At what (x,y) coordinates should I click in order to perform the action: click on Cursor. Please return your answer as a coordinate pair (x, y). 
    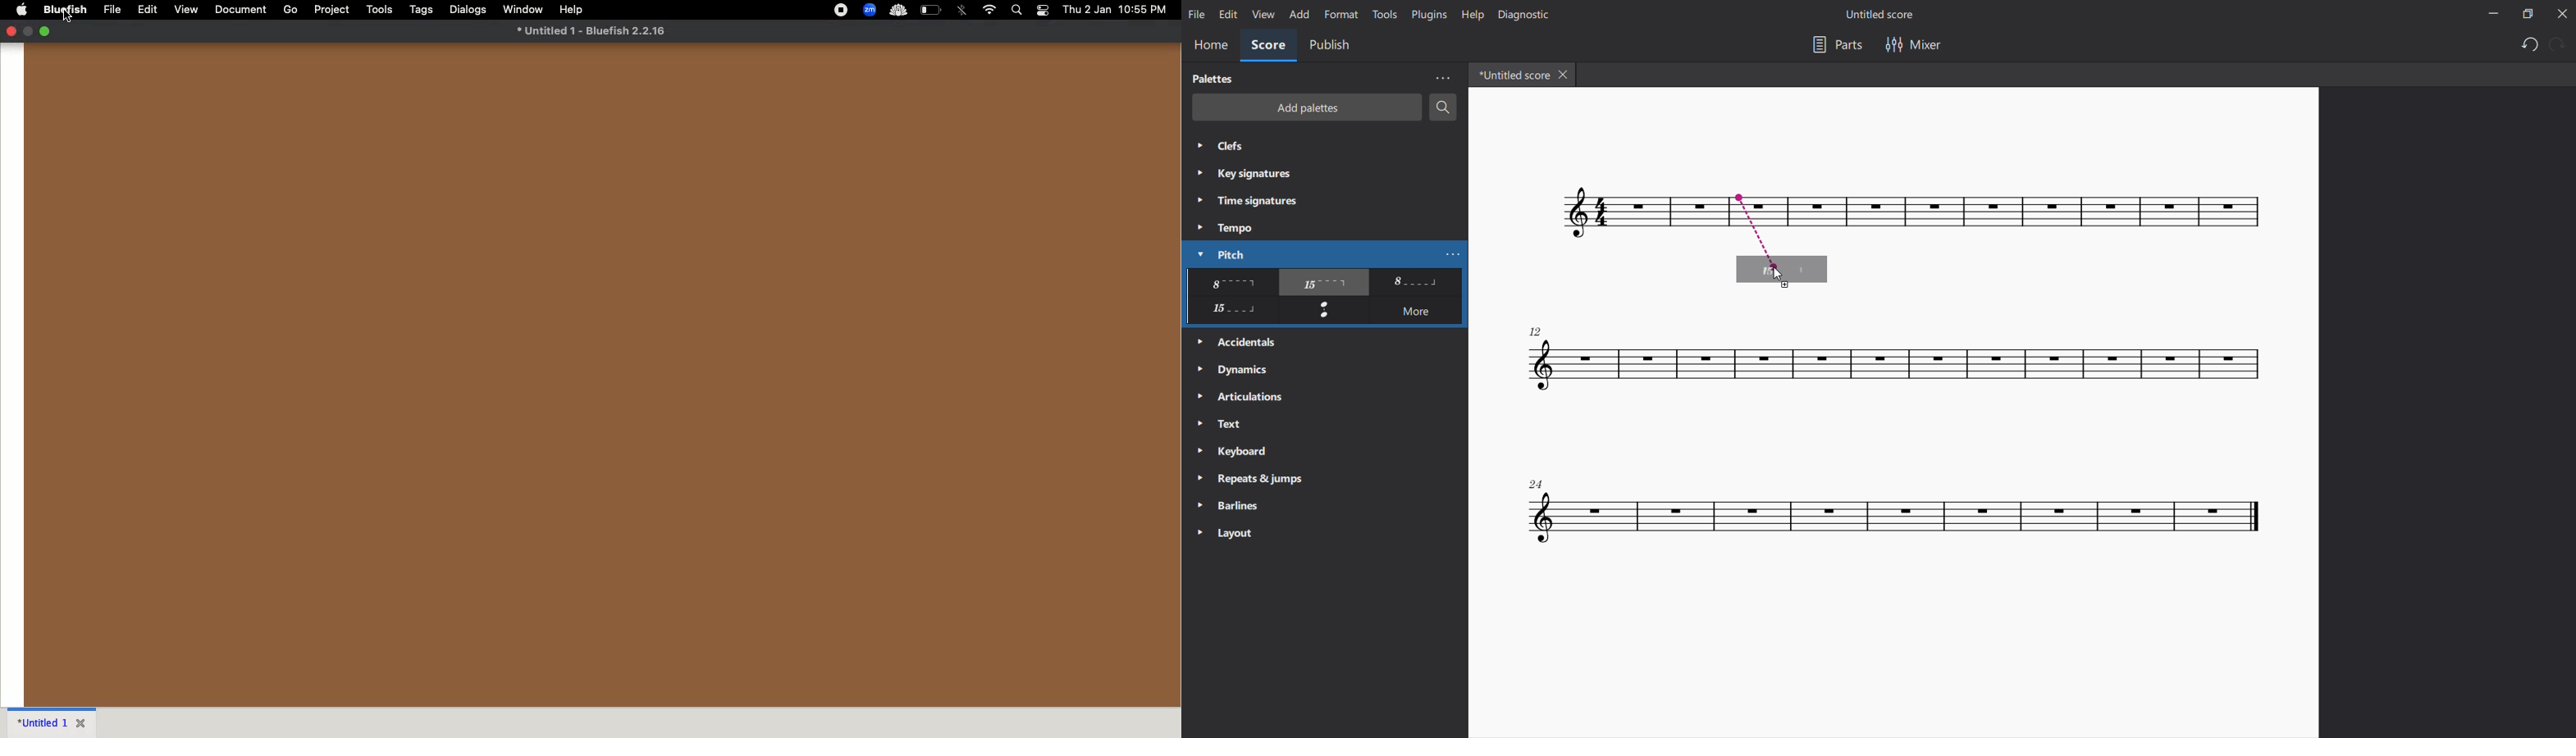
    Looking at the image, I should click on (1778, 278).